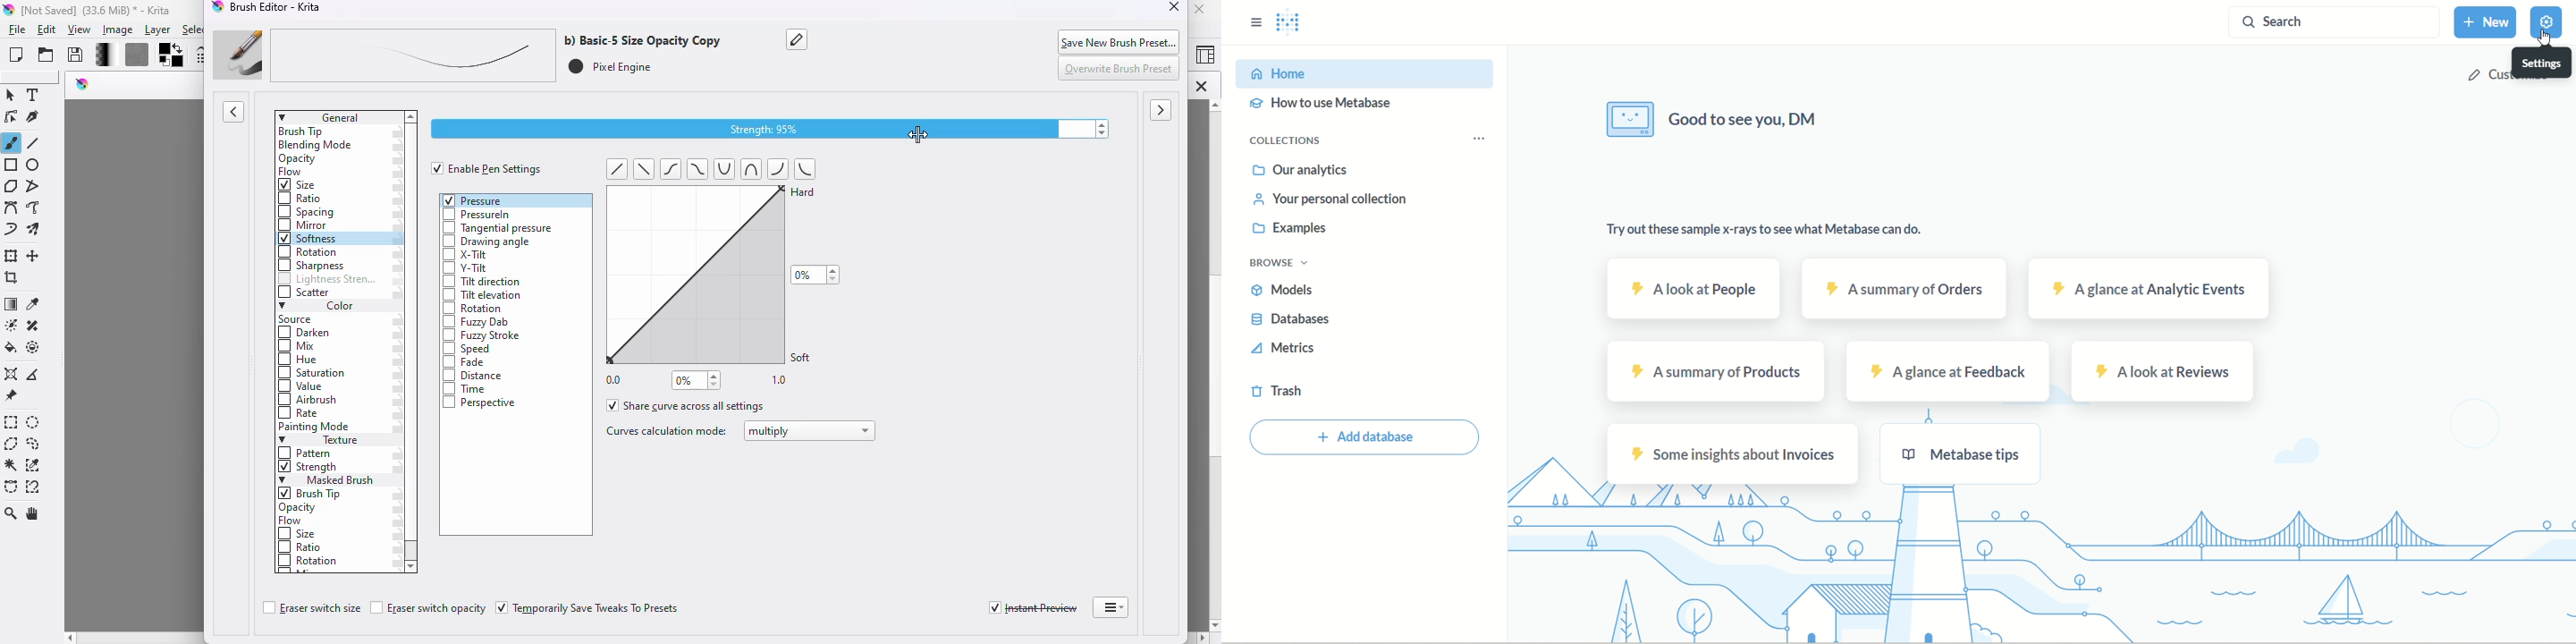  Describe the element at coordinates (11, 95) in the screenshot. I see `select shapes tool` at that location.